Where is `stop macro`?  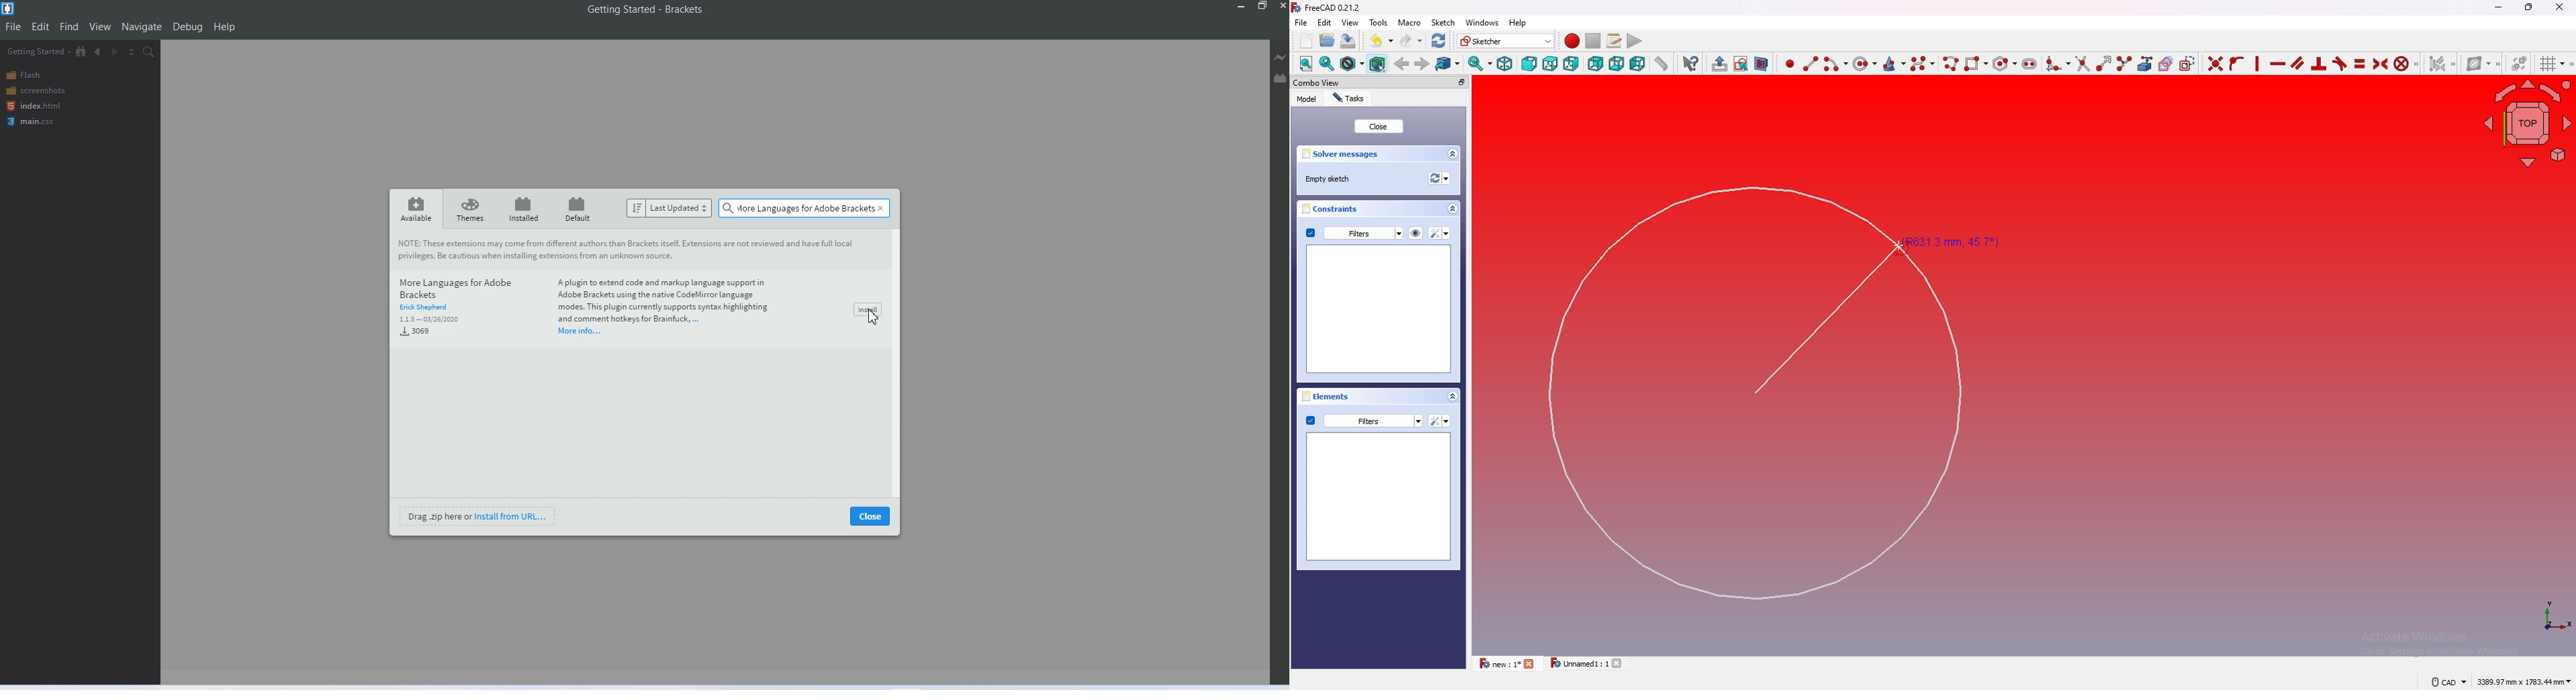 stop macro is located at coordinates (1594, 41).